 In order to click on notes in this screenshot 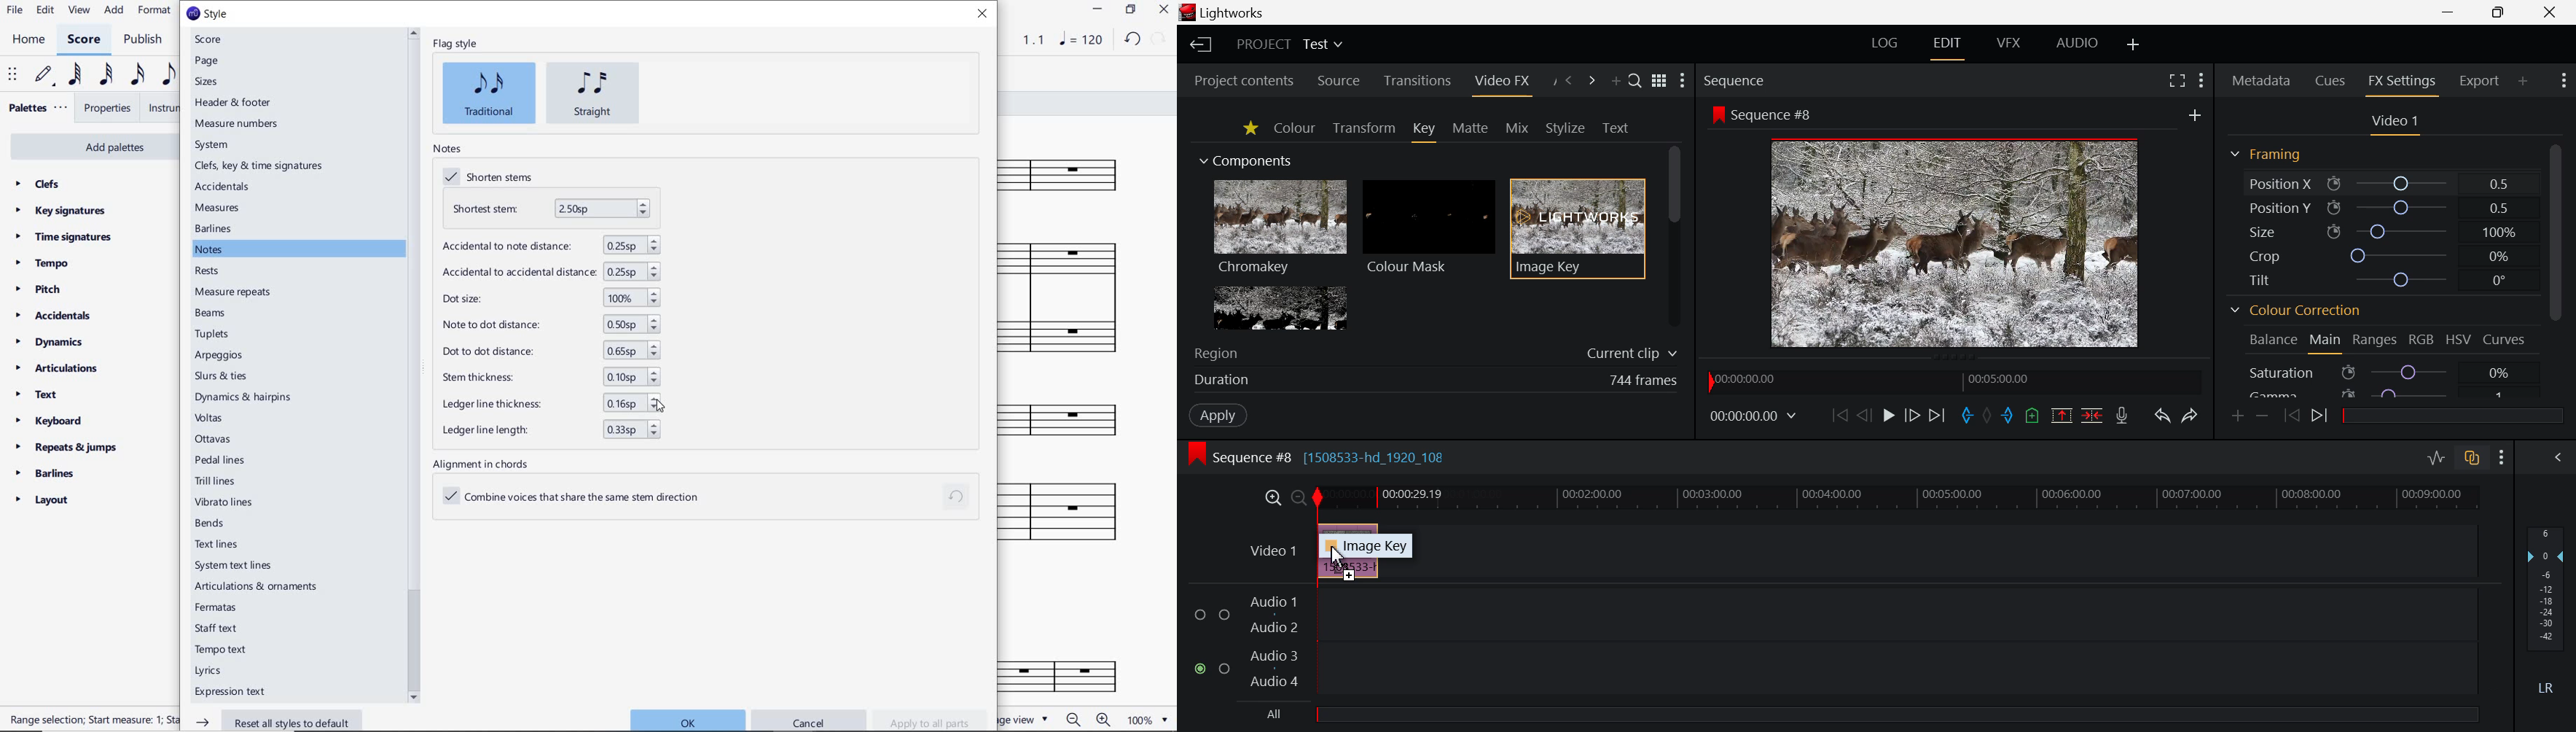, I will do `click(446, 149)`.